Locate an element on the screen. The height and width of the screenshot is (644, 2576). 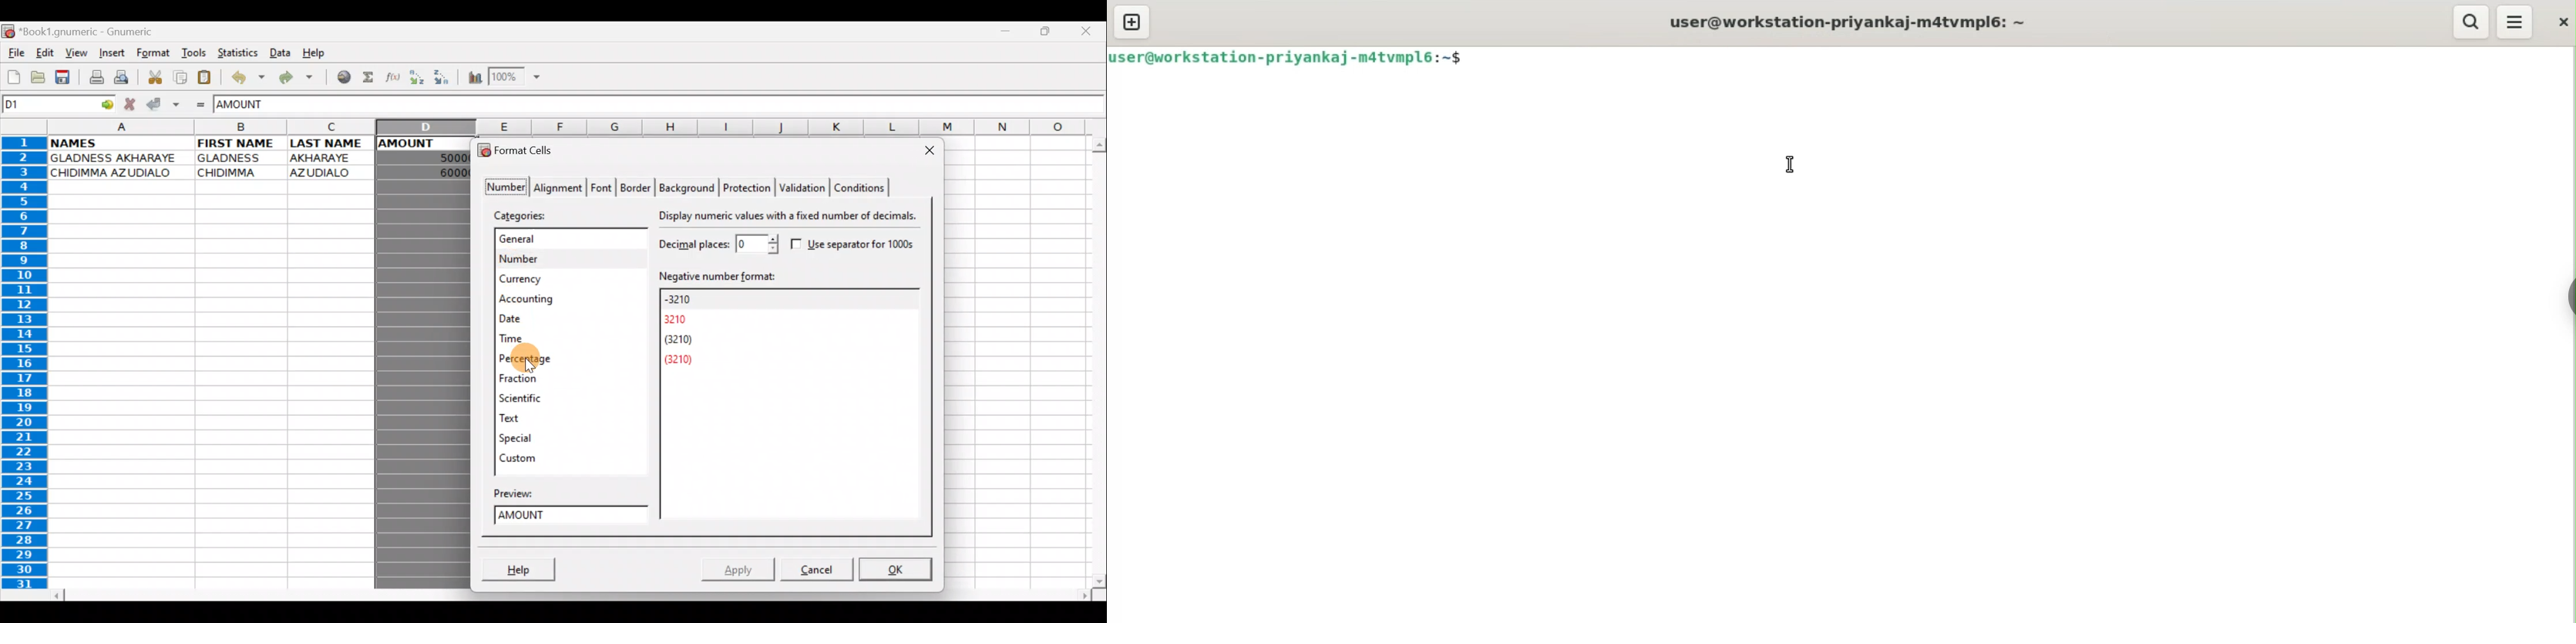
Open a file is located at coordinates (35, 79).